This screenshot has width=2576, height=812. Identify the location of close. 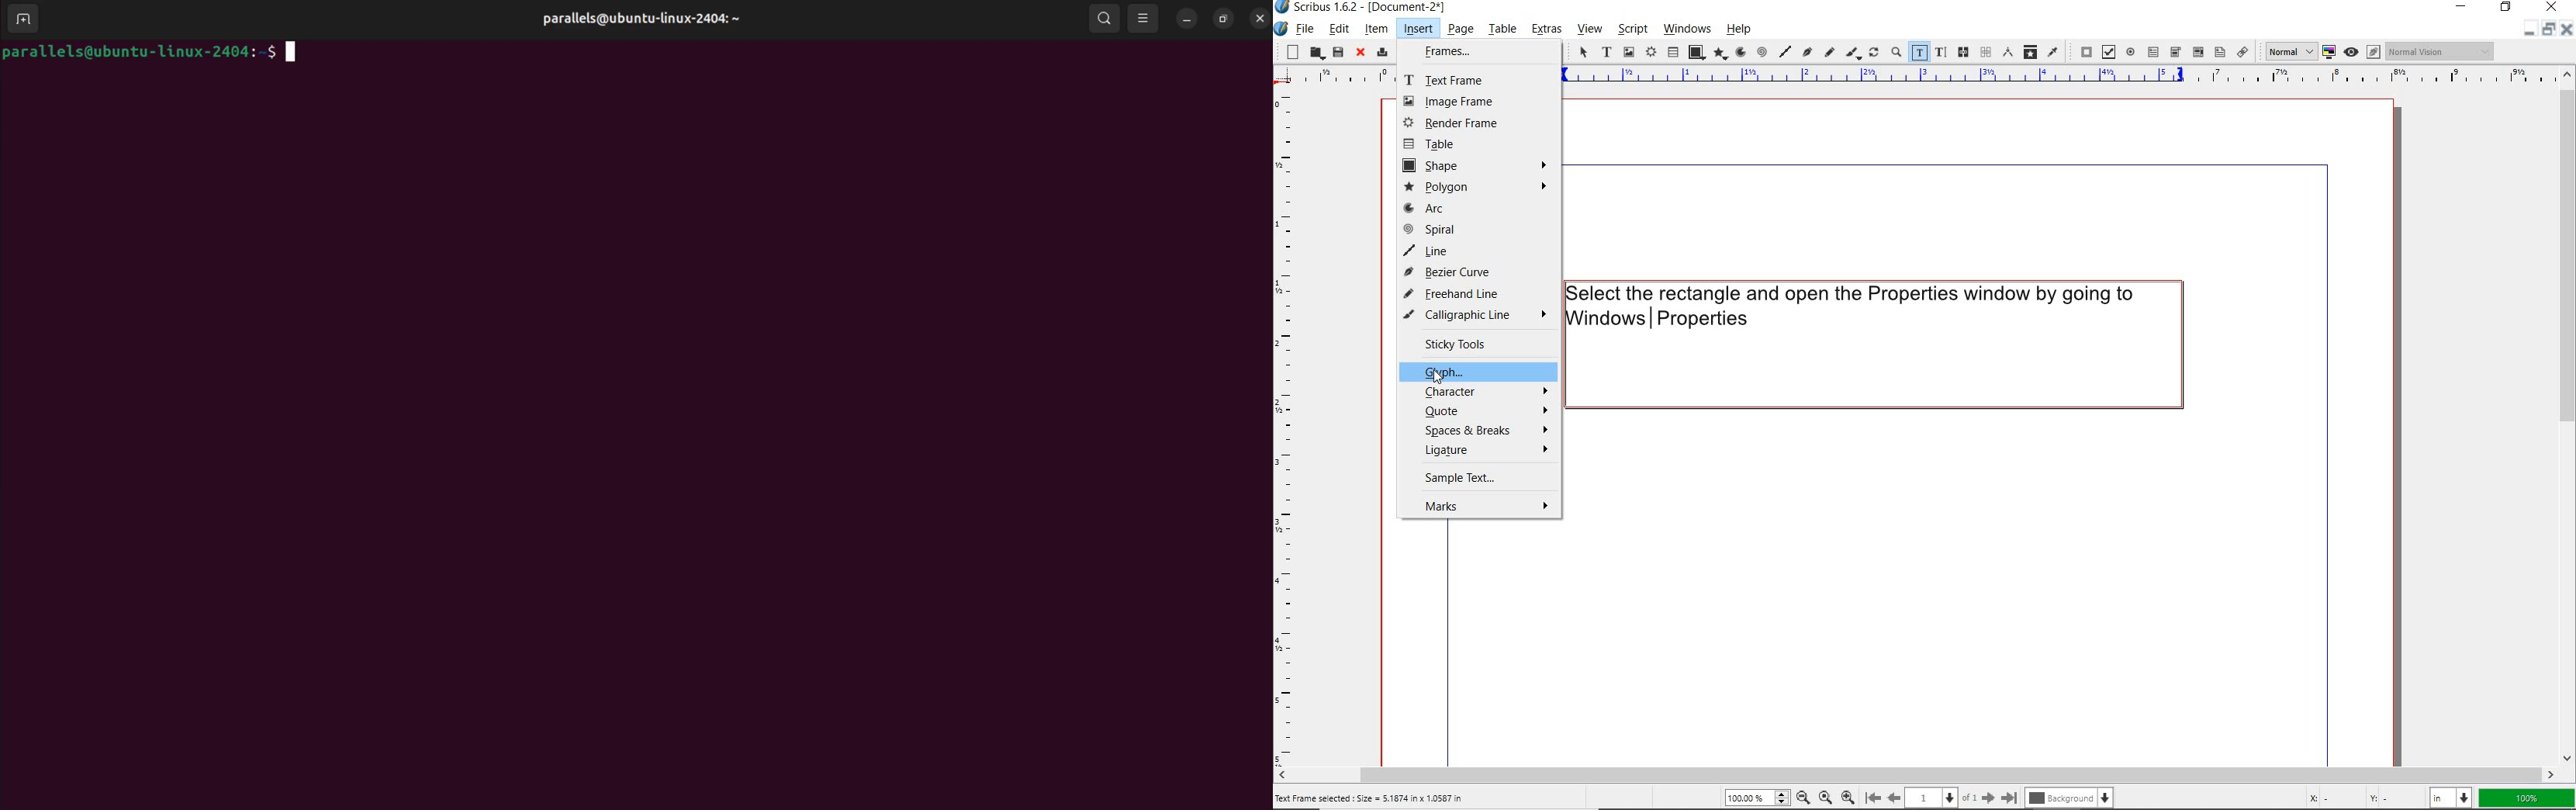
(2568, 29).